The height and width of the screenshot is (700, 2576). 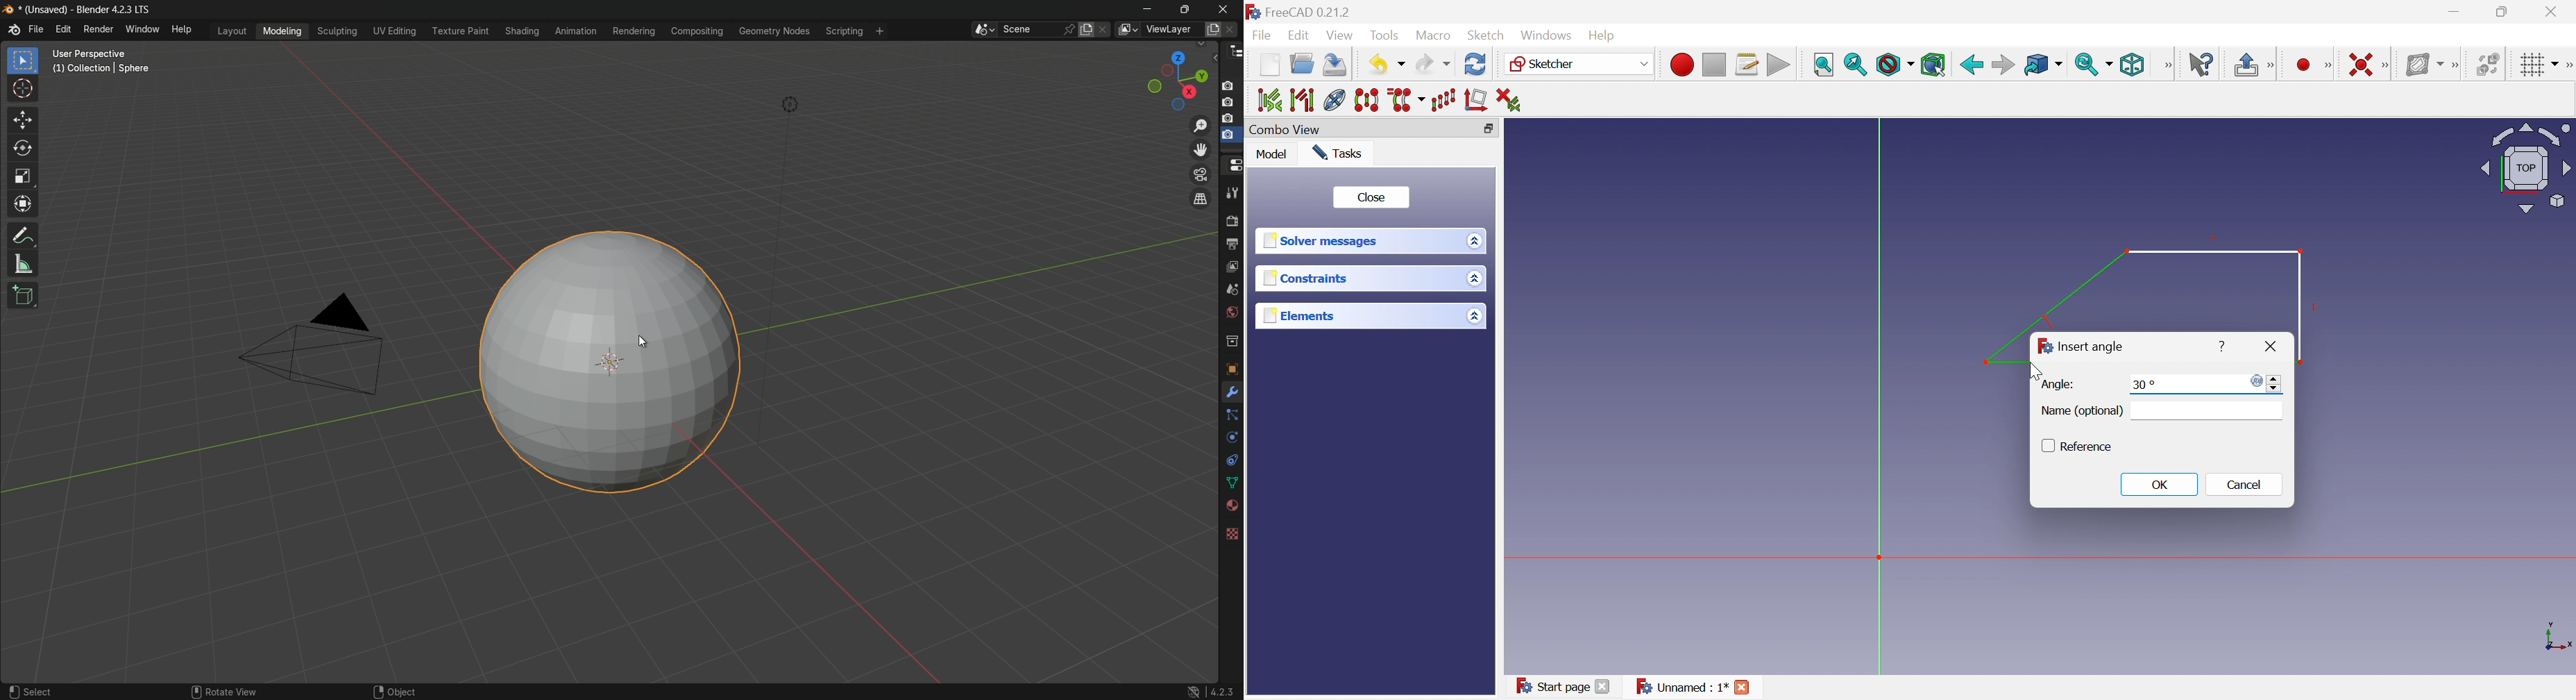 What do you see at coordinates (1170, 81) in the screenshot?
I see `rotate or preset viewpoint` at bounding box center [1170, 81].